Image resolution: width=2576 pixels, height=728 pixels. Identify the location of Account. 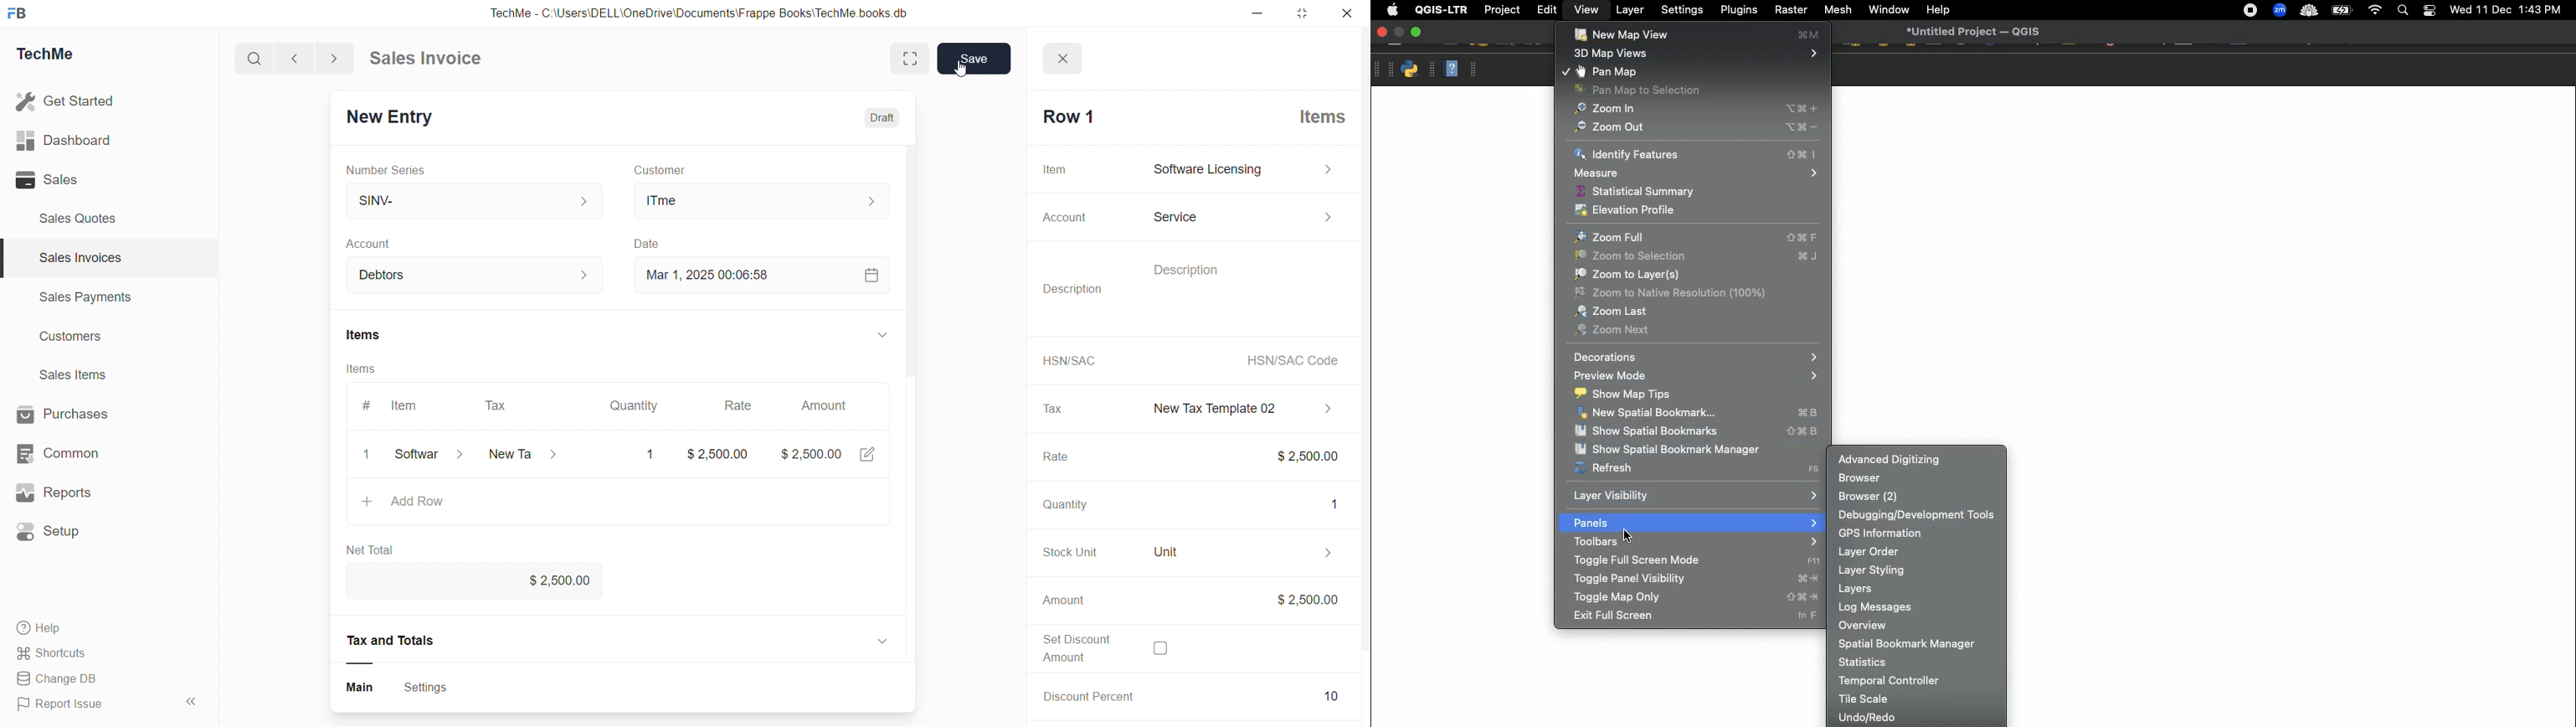
(377, 241).